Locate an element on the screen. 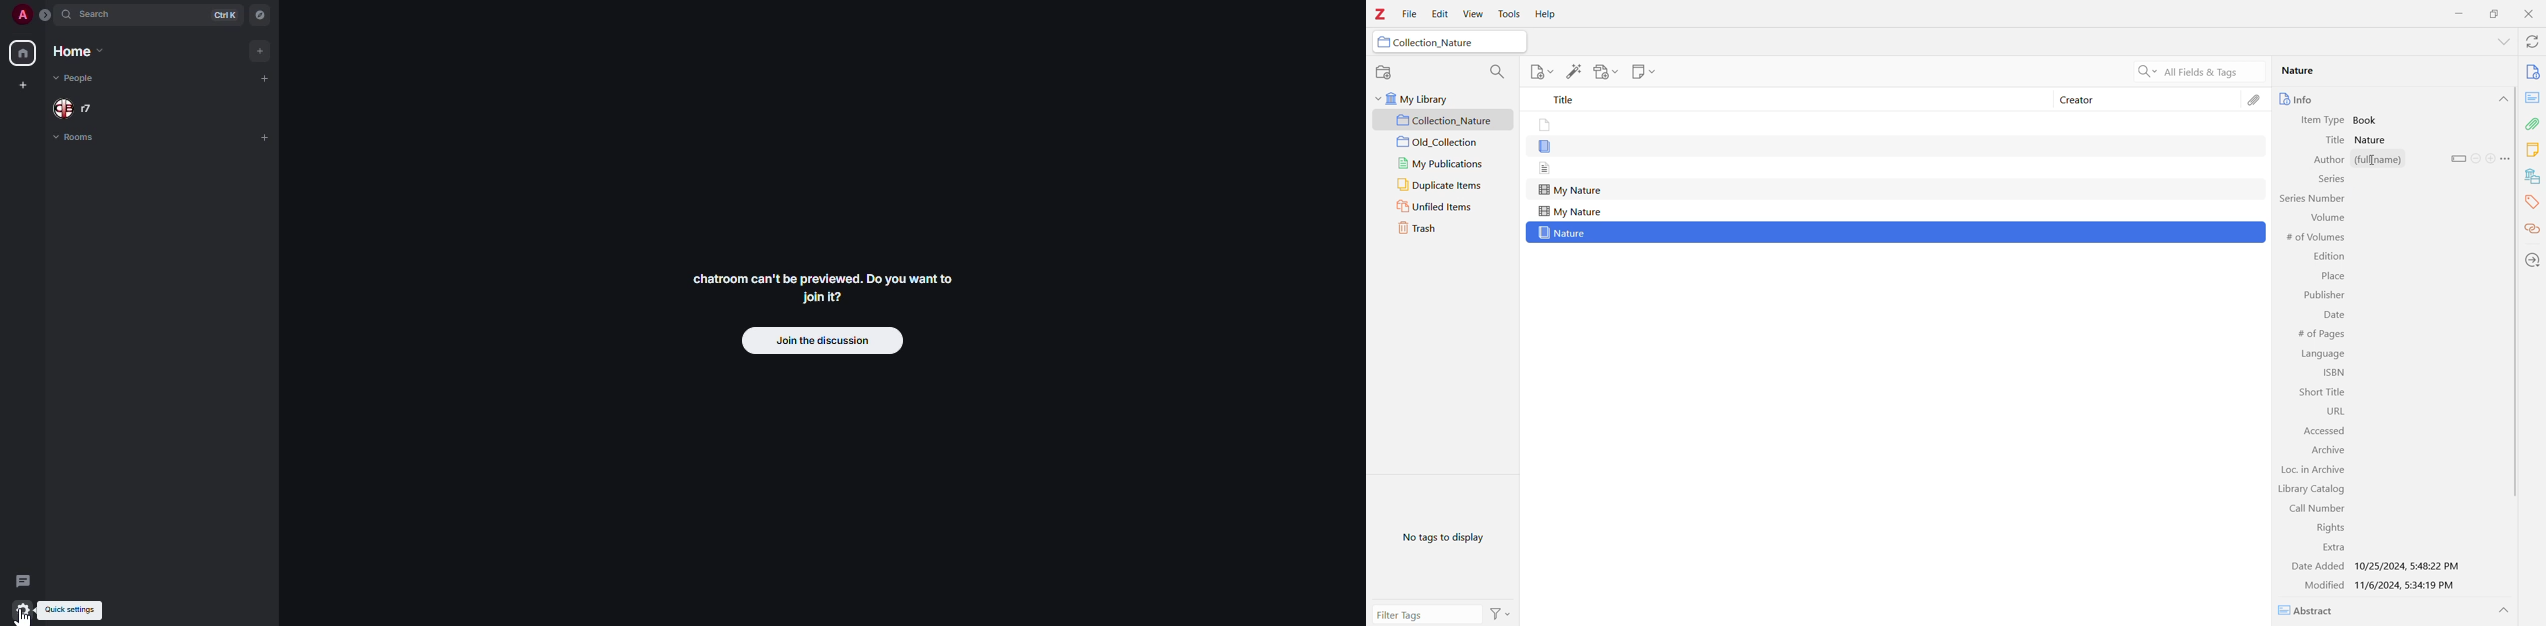 The image size is (2548, 644). expand is located at coordinates (46, 15).